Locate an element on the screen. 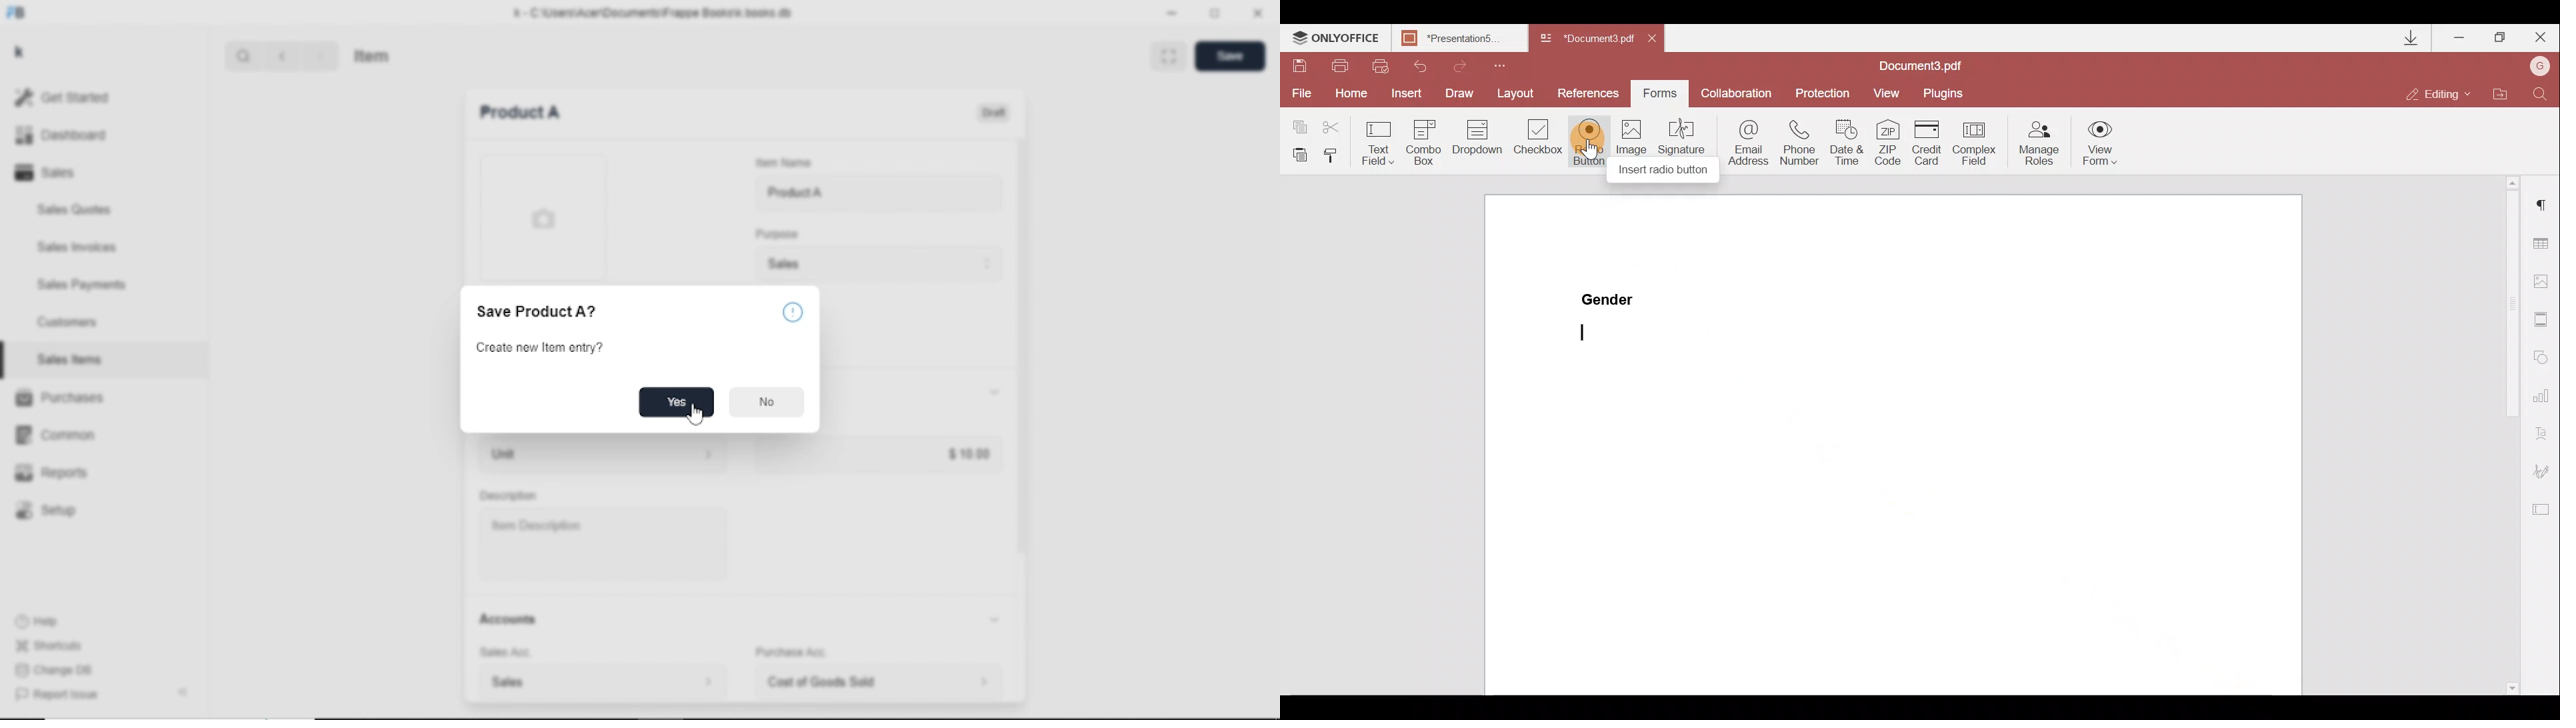 The width and height of the screenshot is (2576, 728). Copy style is located at coordinates (1336, 154).